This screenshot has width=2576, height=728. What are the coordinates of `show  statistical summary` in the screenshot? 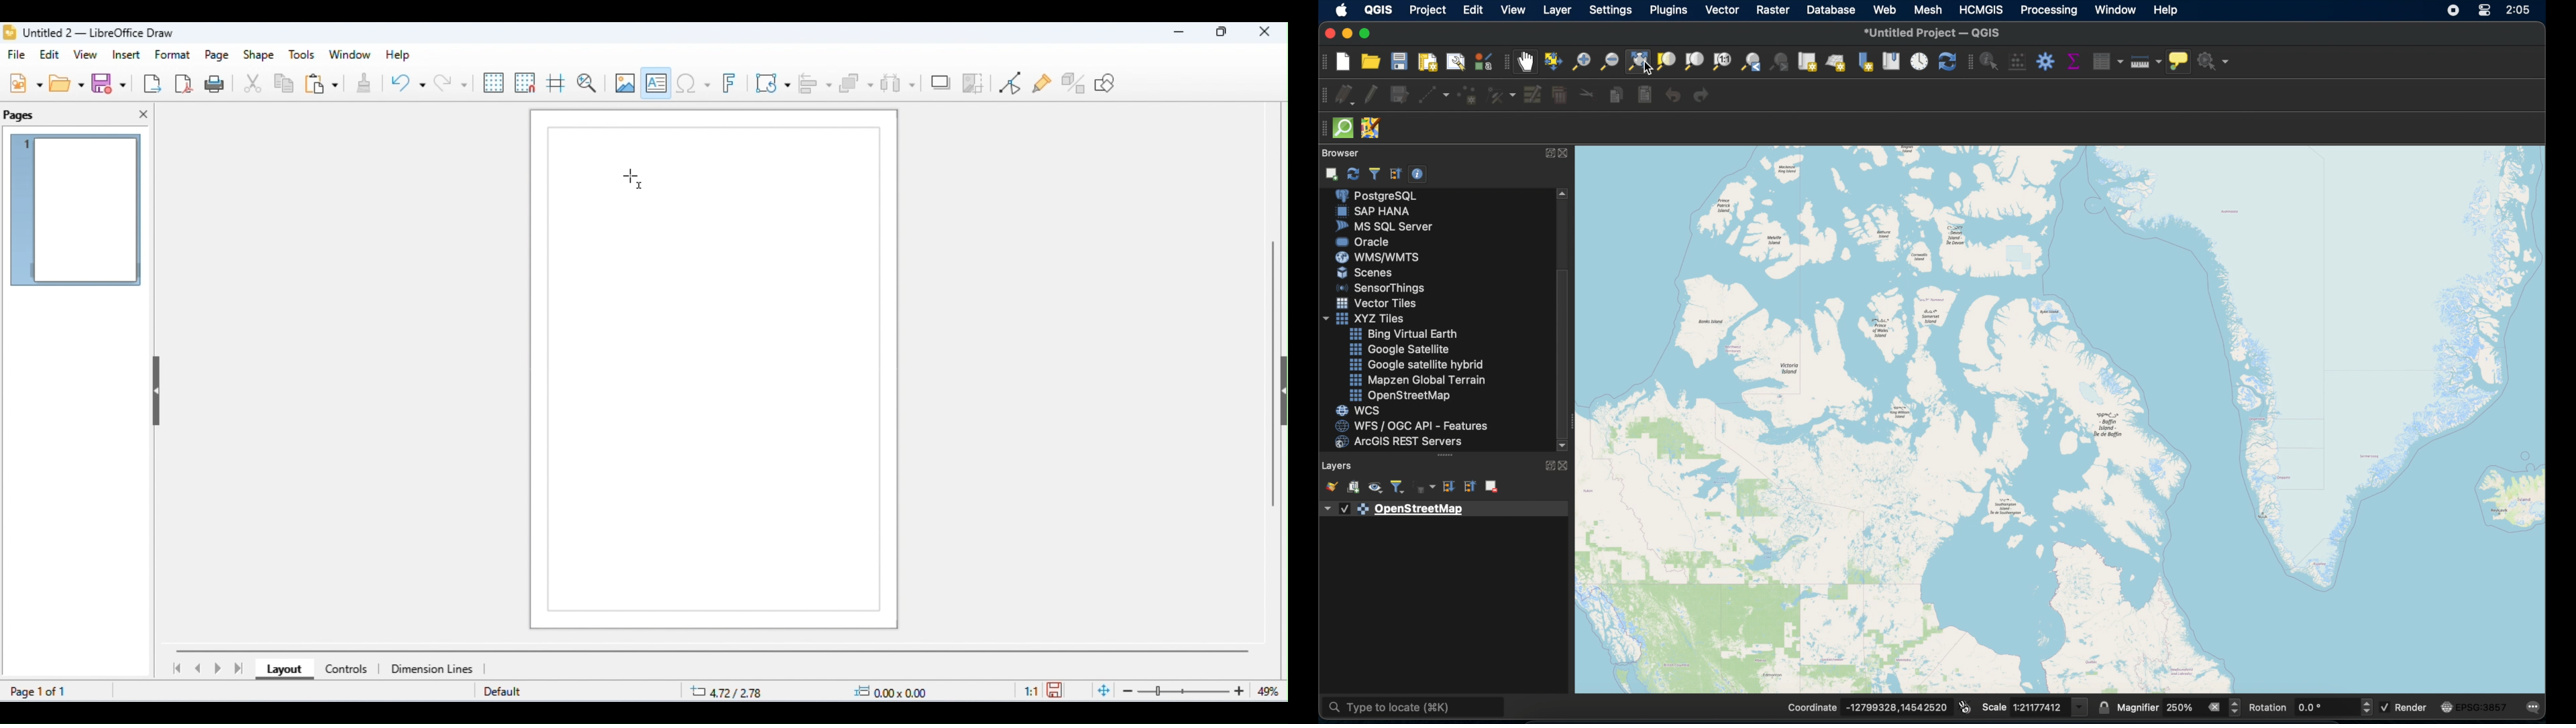 It's located at (2074, 60).